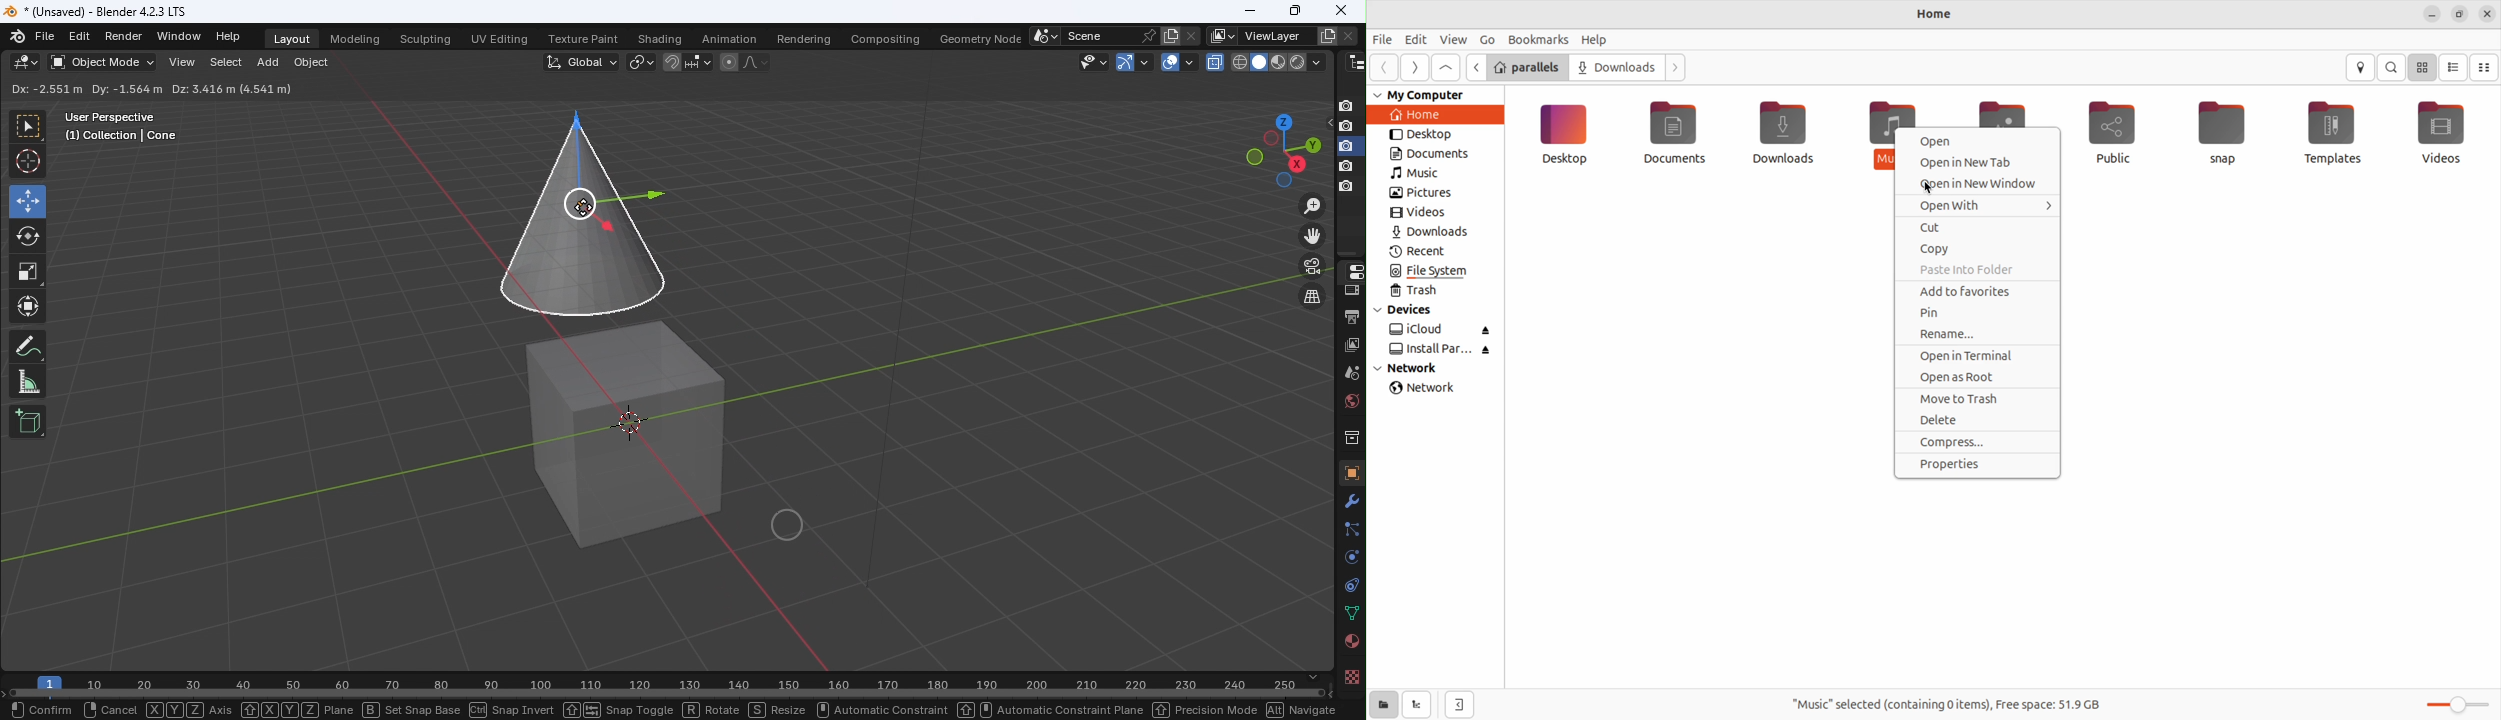 Image resolution: width=2520 pixels, height=728 pixels. What do you see at coordinates (28, 383) in the screenshot?
I see `Measurement` at bounding box center [28, 383].